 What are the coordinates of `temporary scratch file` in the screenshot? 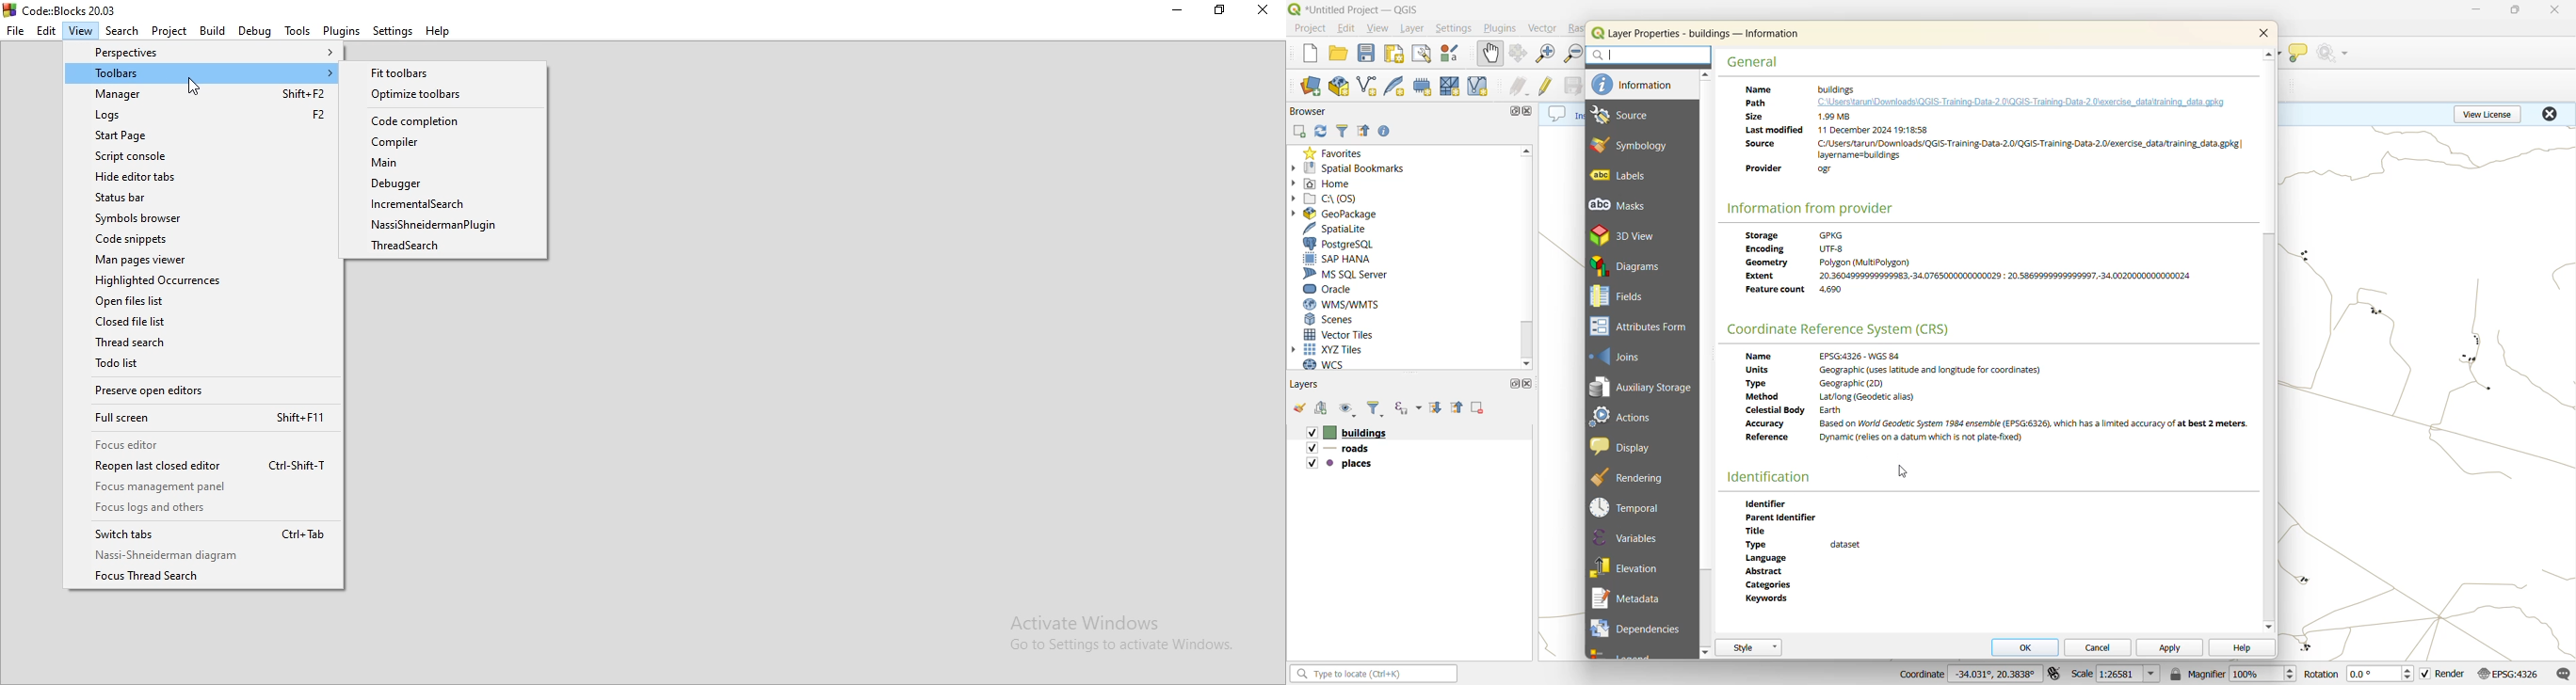 It's located at (1423, 86).